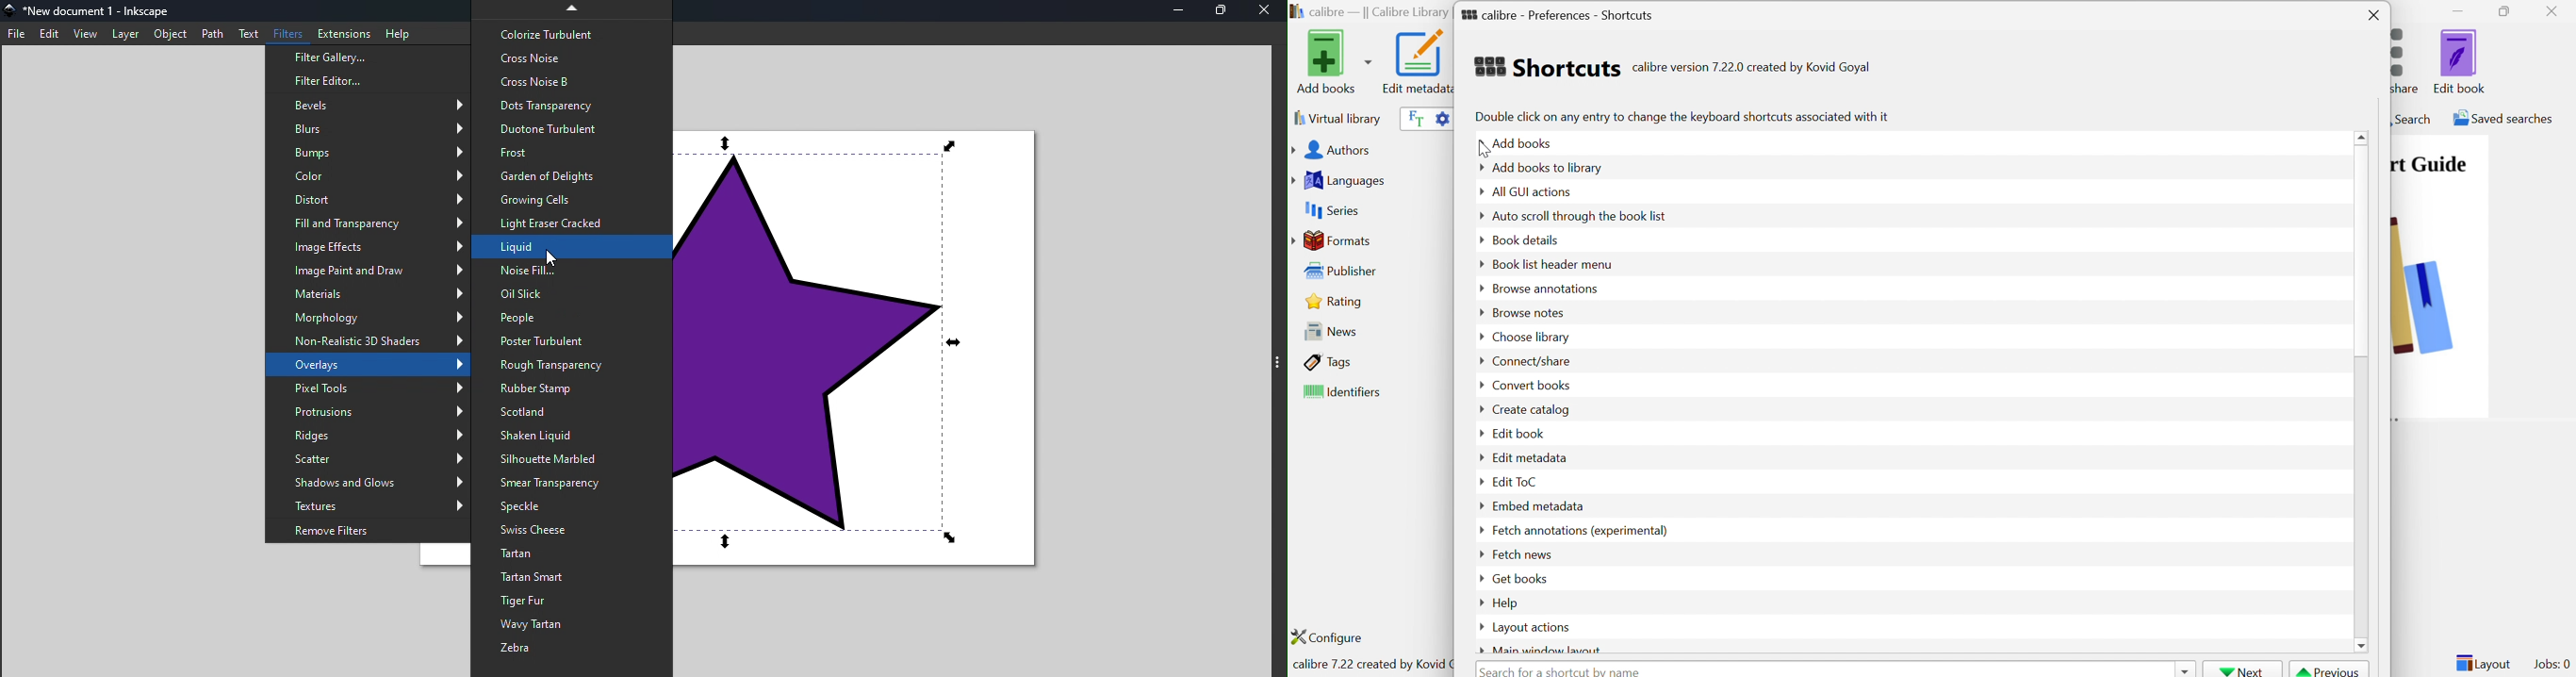 The width and height of the screenshot is (2576, 700). What do you see at coordinates (2483, 662) in the screenshot?
I see `Layout:0` at bounding box center [2483, 662].